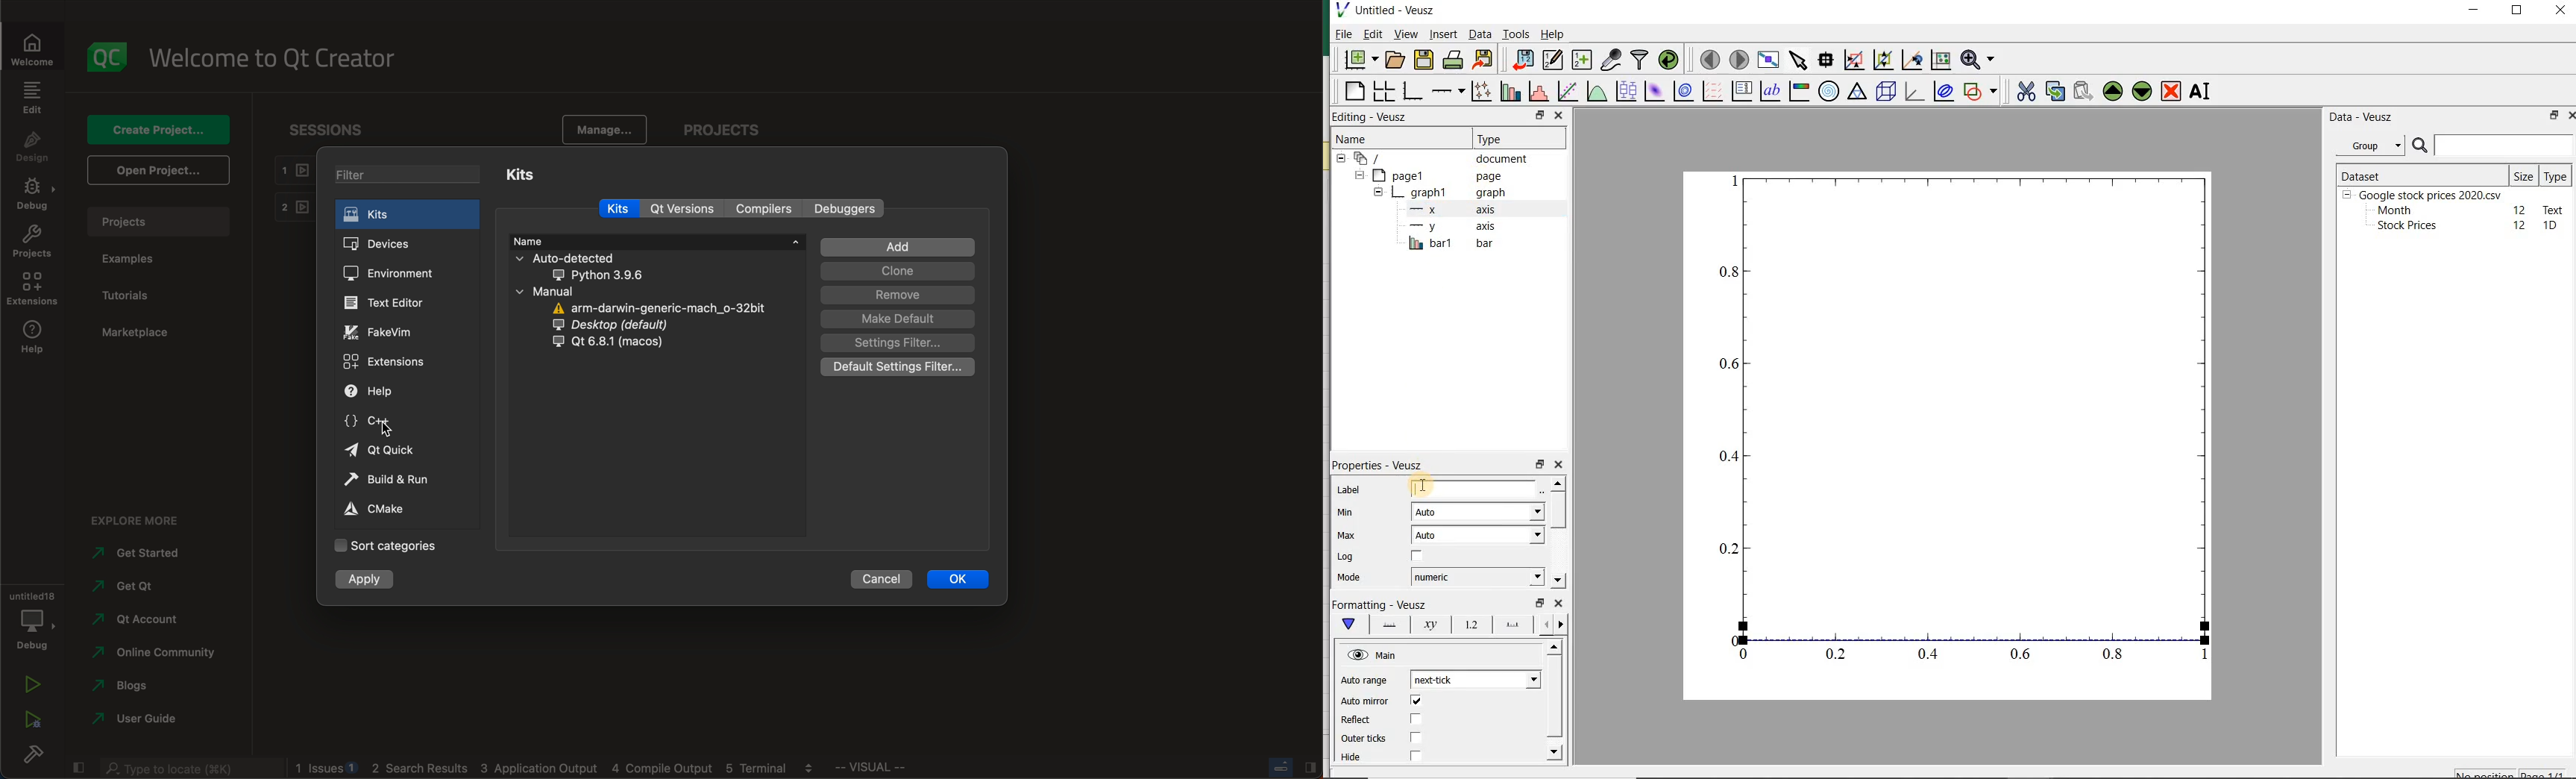 The image size is (2576, 784). I want to click on help, so click(32, 339).